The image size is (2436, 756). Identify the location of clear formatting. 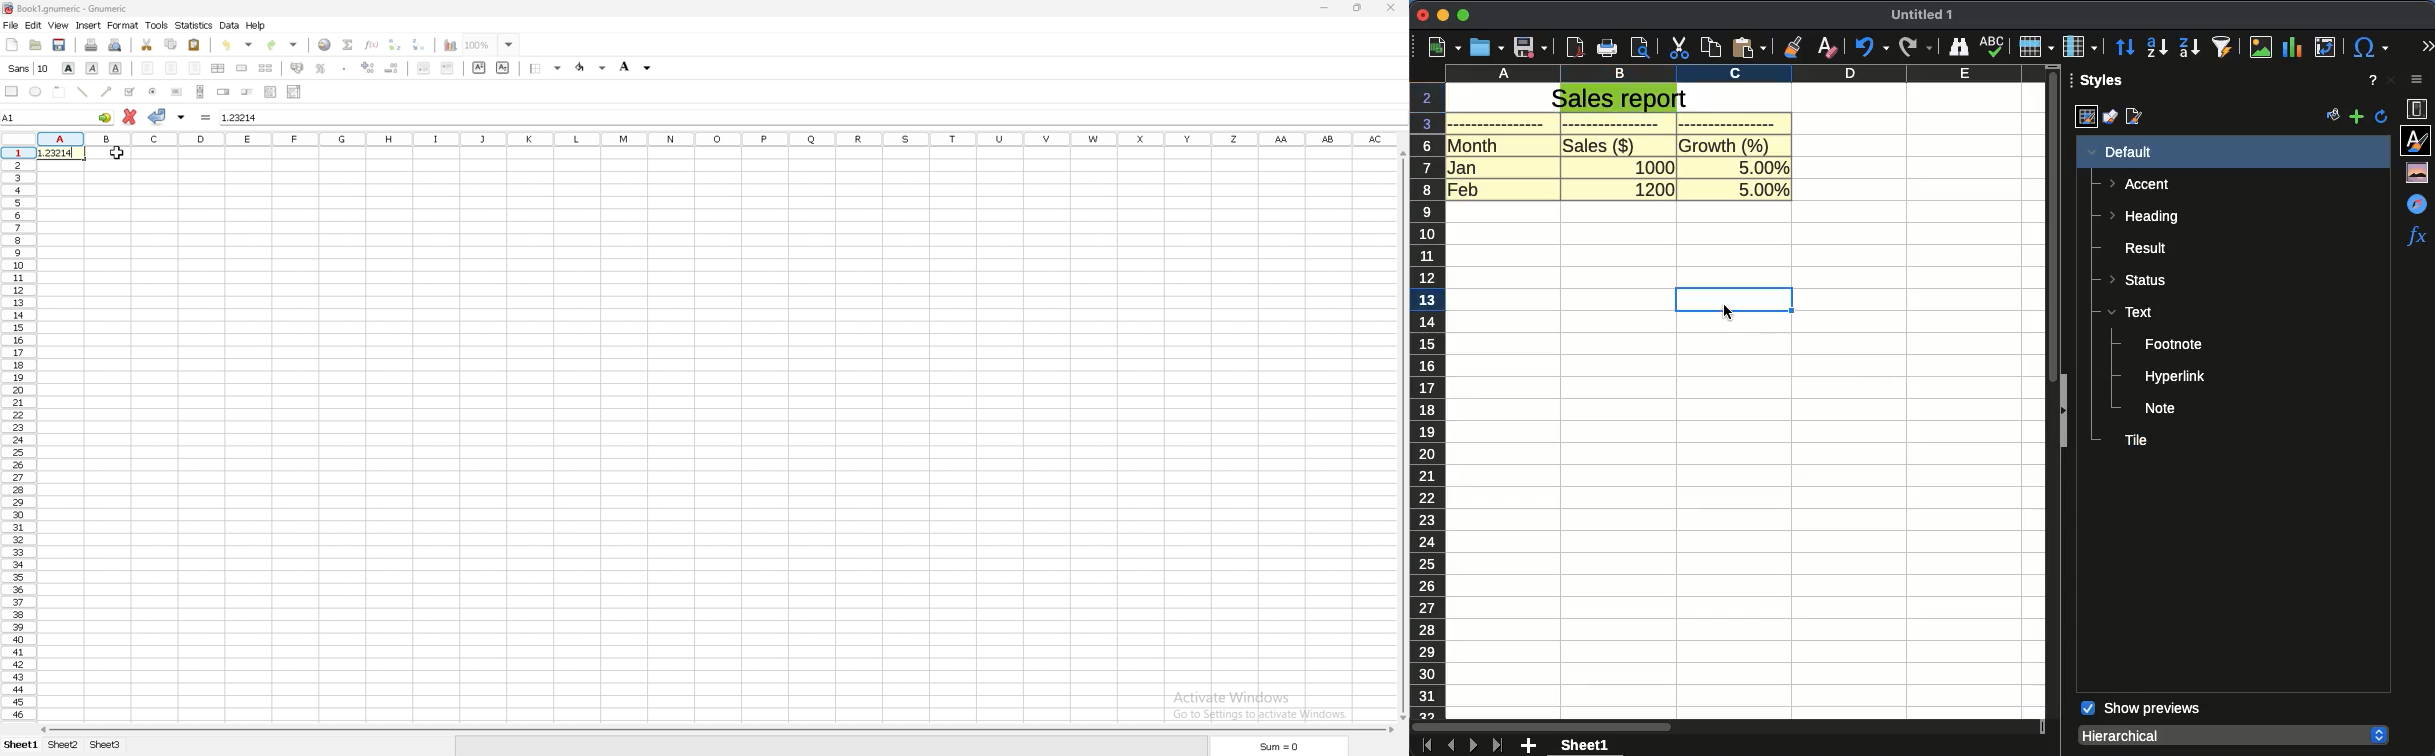
(1828, 47).